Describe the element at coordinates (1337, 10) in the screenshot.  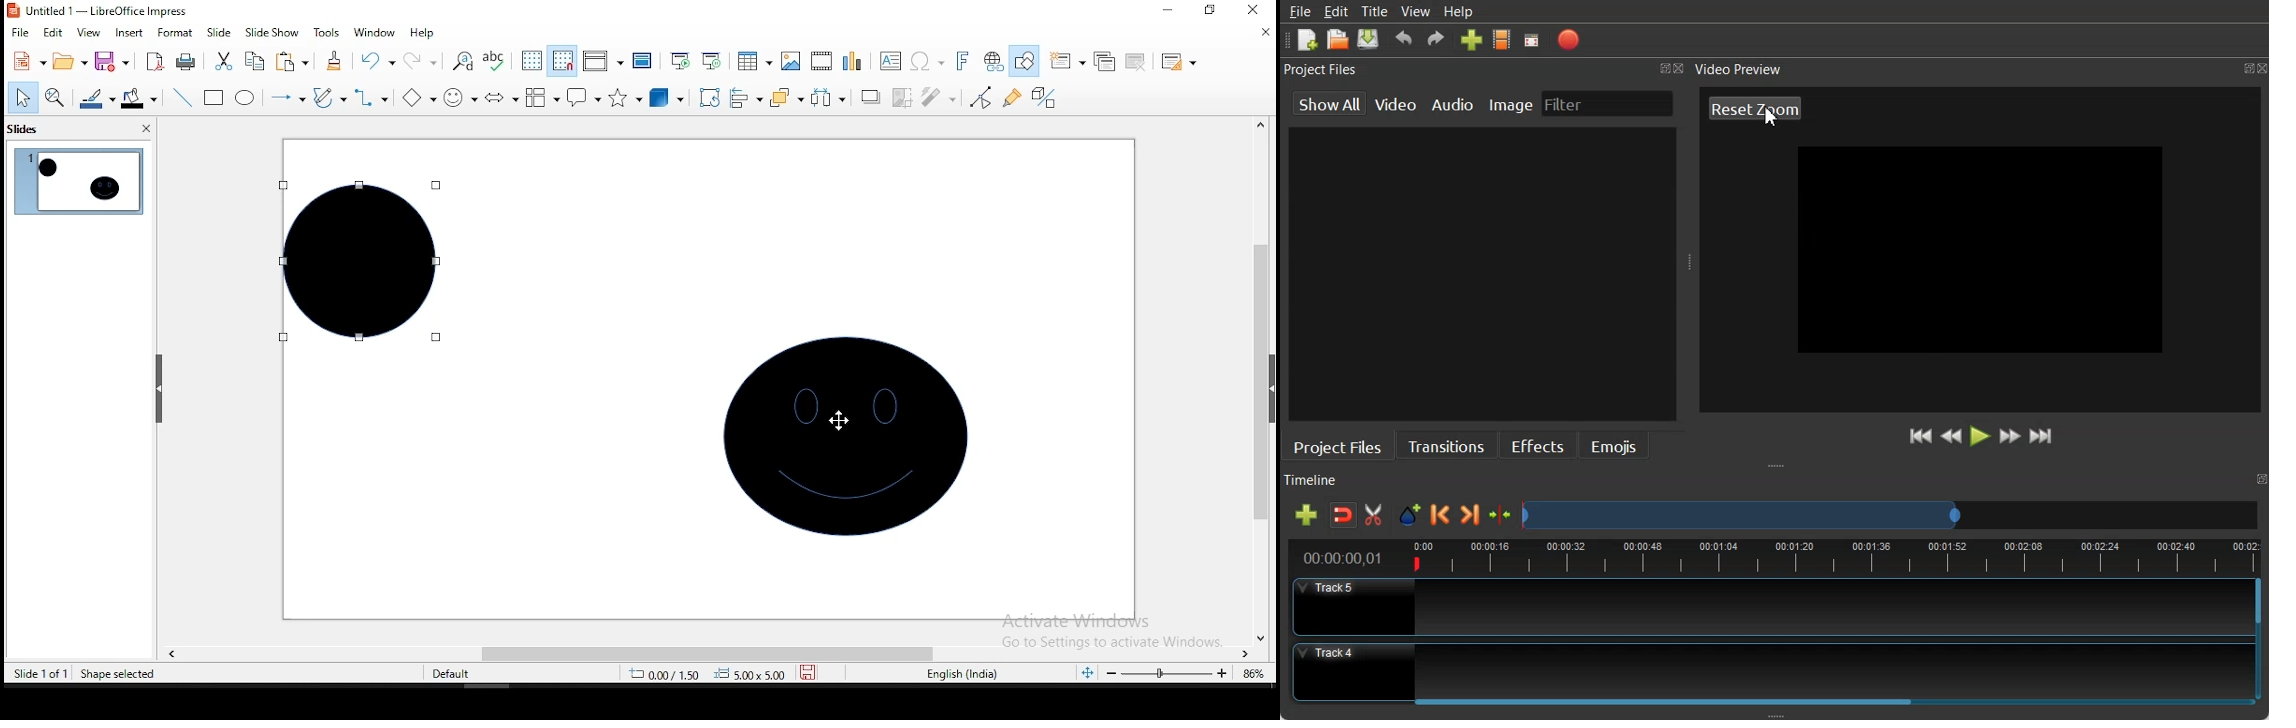
I see `Edit` at that location.